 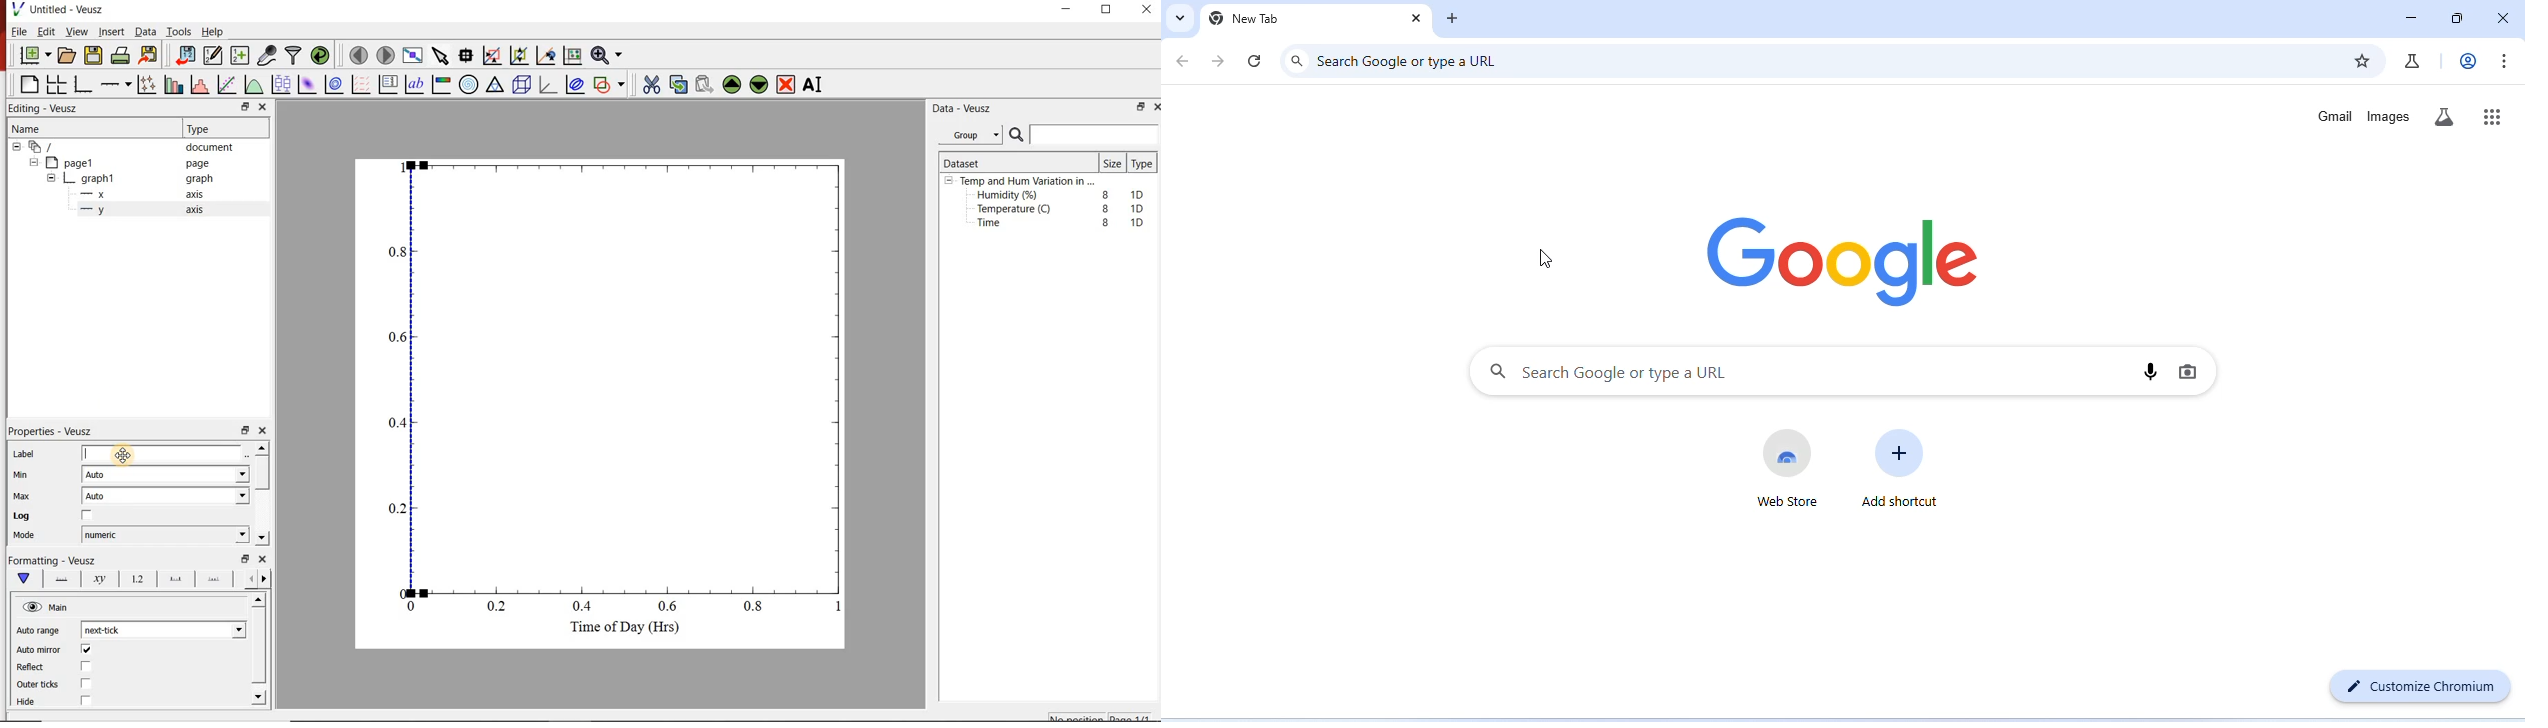 What do you see at coordinates (678, 84) in the screenshot?
I see `copy the selected widget` at bounding box center [678, 84].